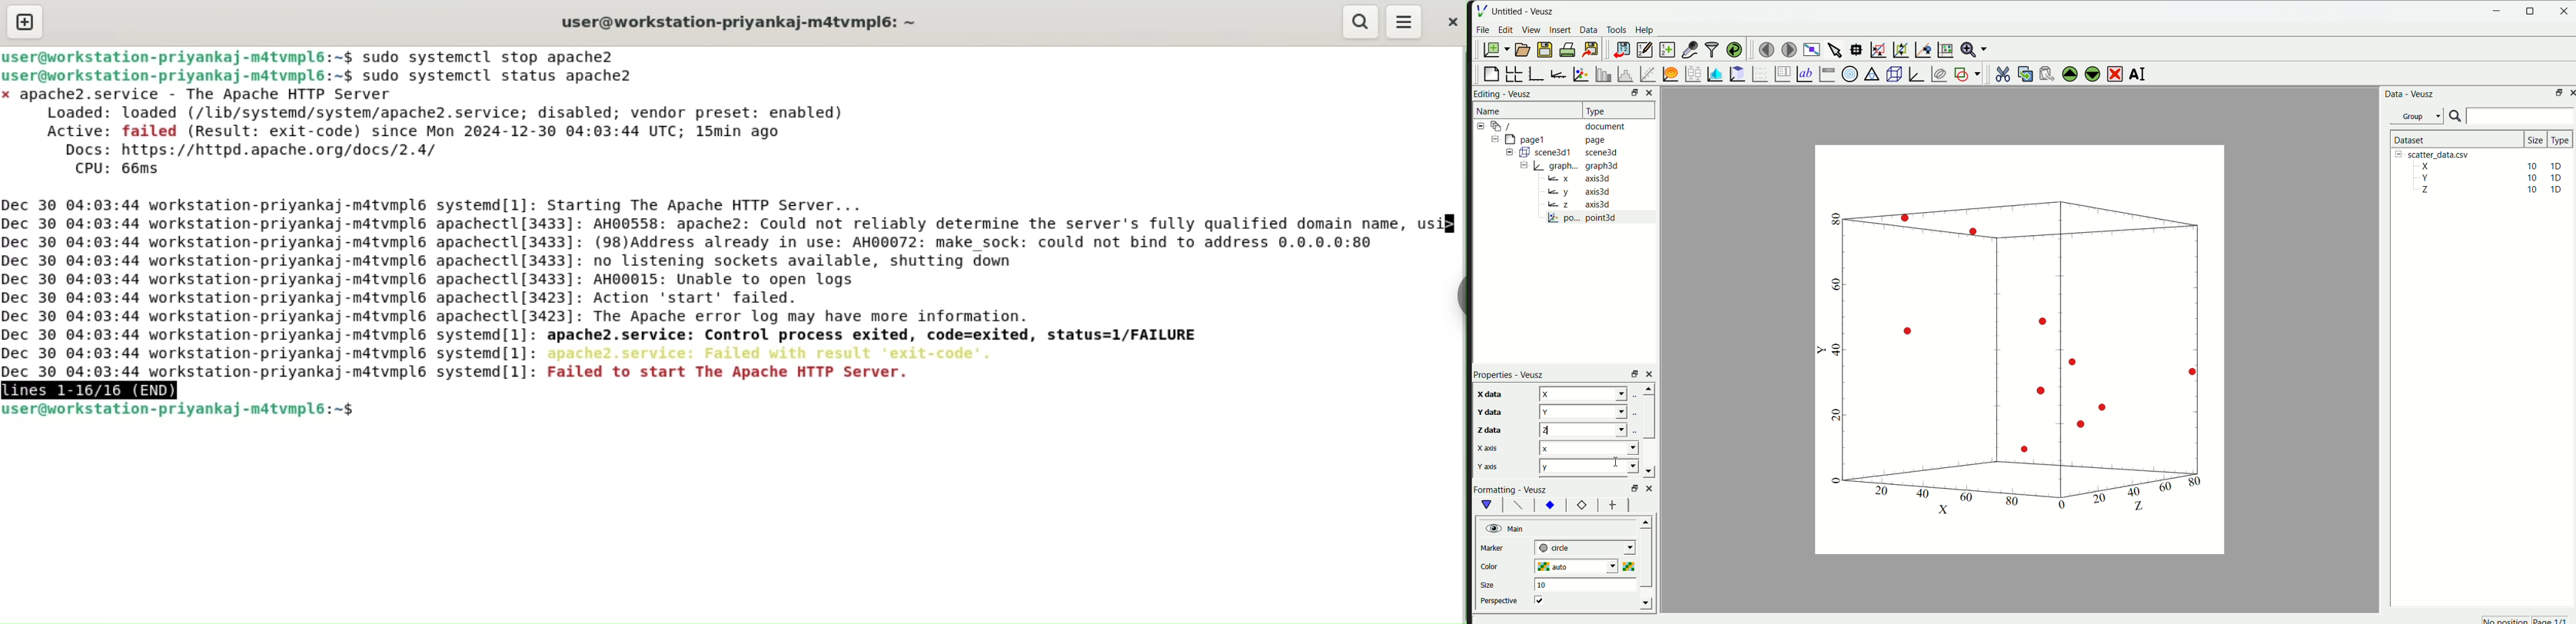 The width and height of the screenshot is (2576, 644). I want to click on z, so click(1594, 430).